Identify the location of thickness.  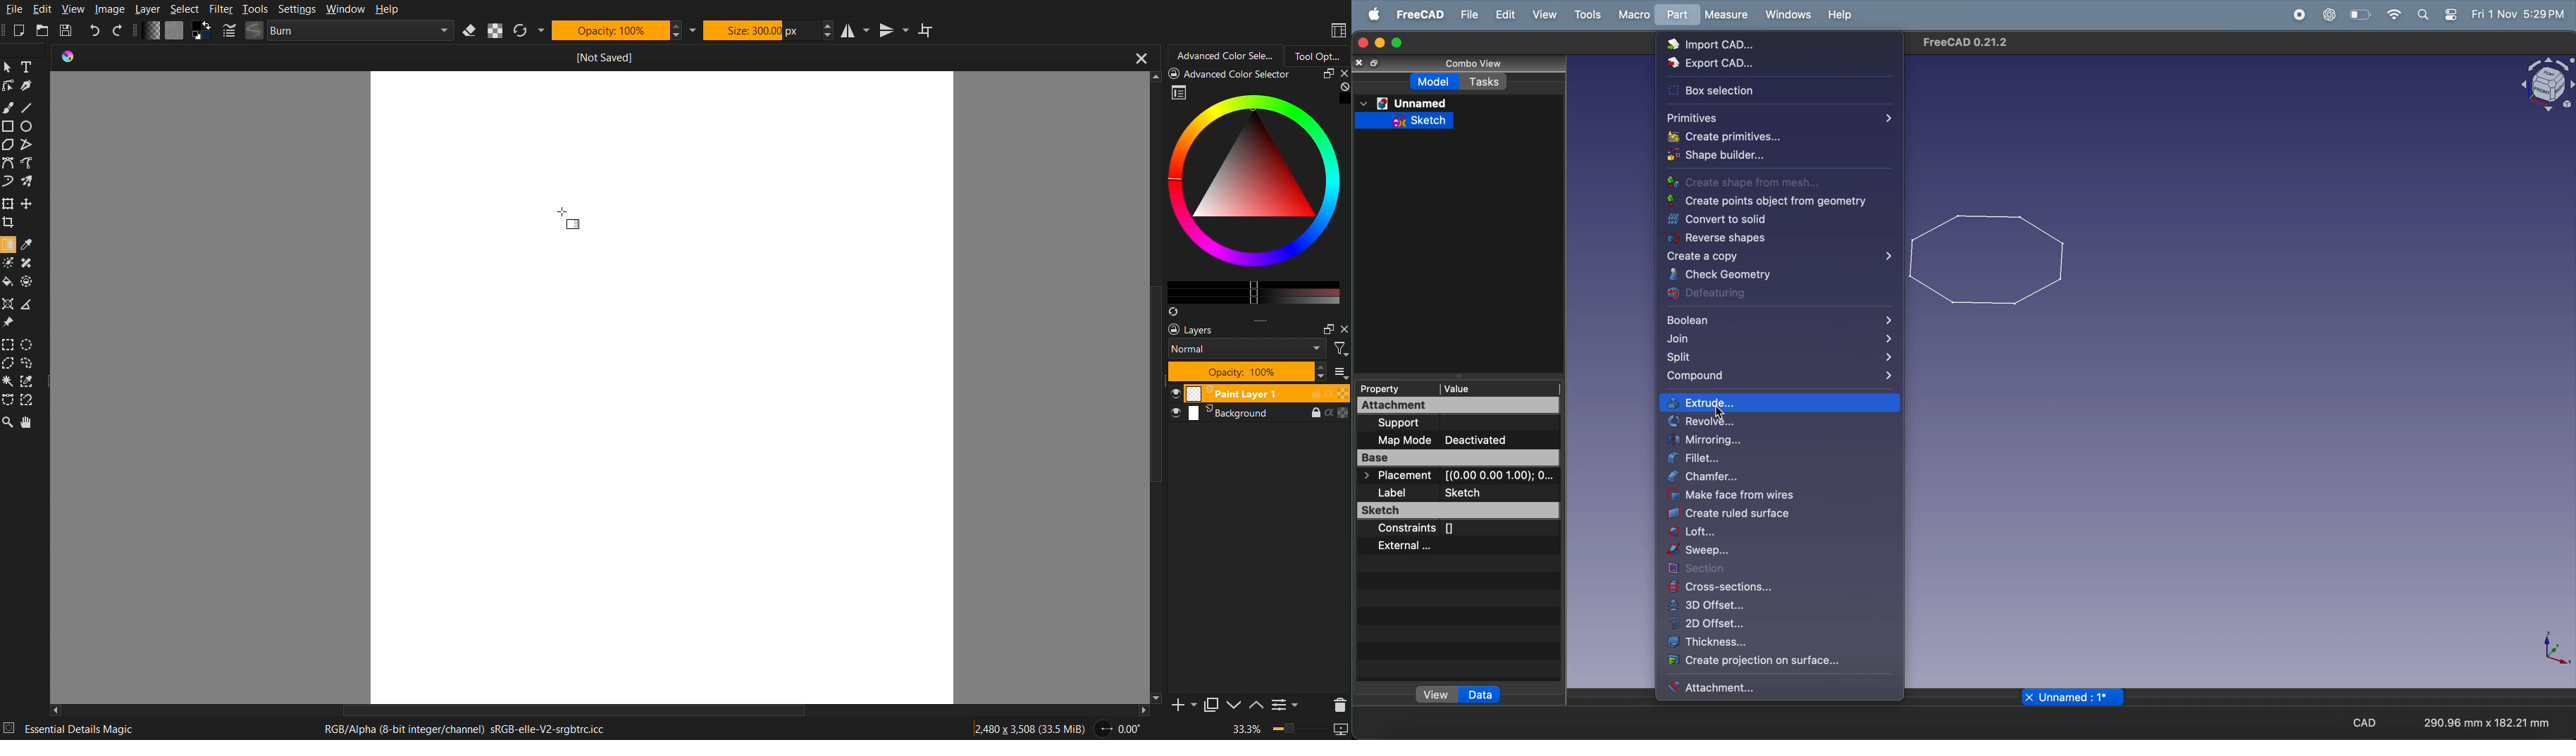
(1779, 642).